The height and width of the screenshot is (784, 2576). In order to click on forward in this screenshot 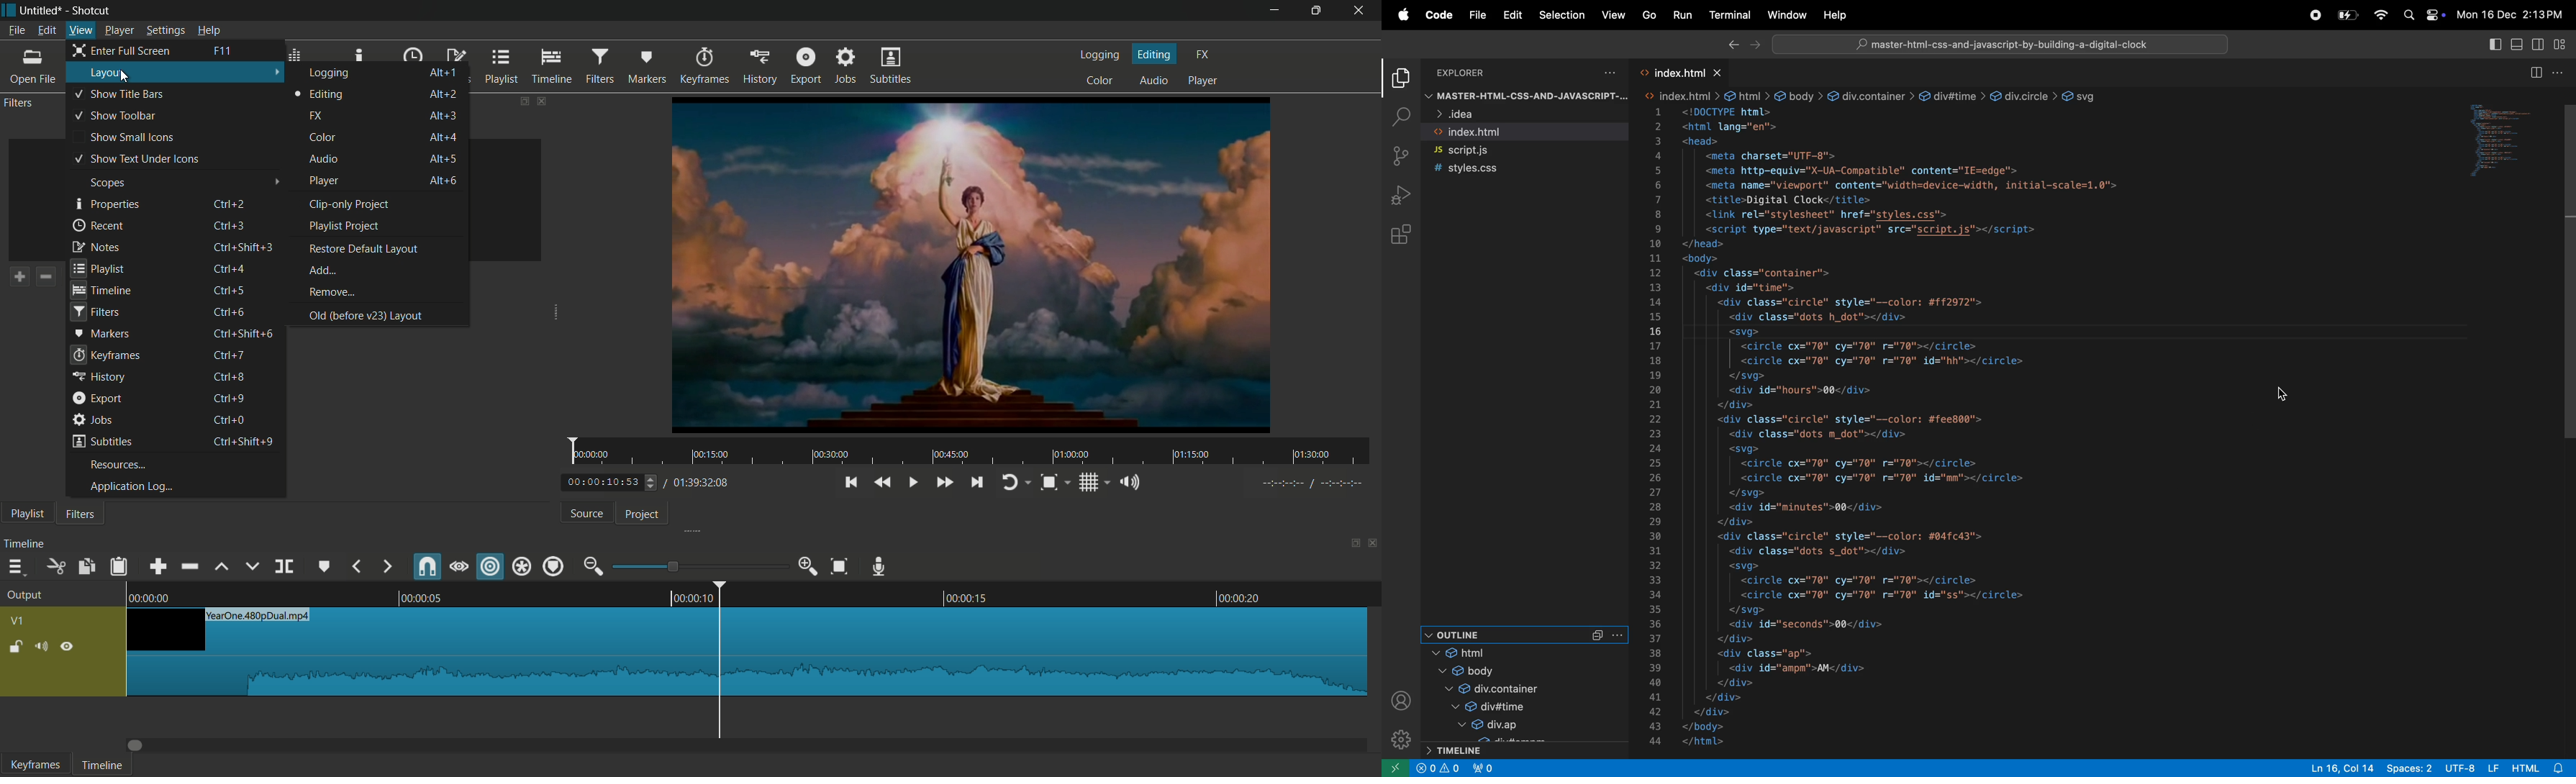, I will do `click(1755, 45)`.